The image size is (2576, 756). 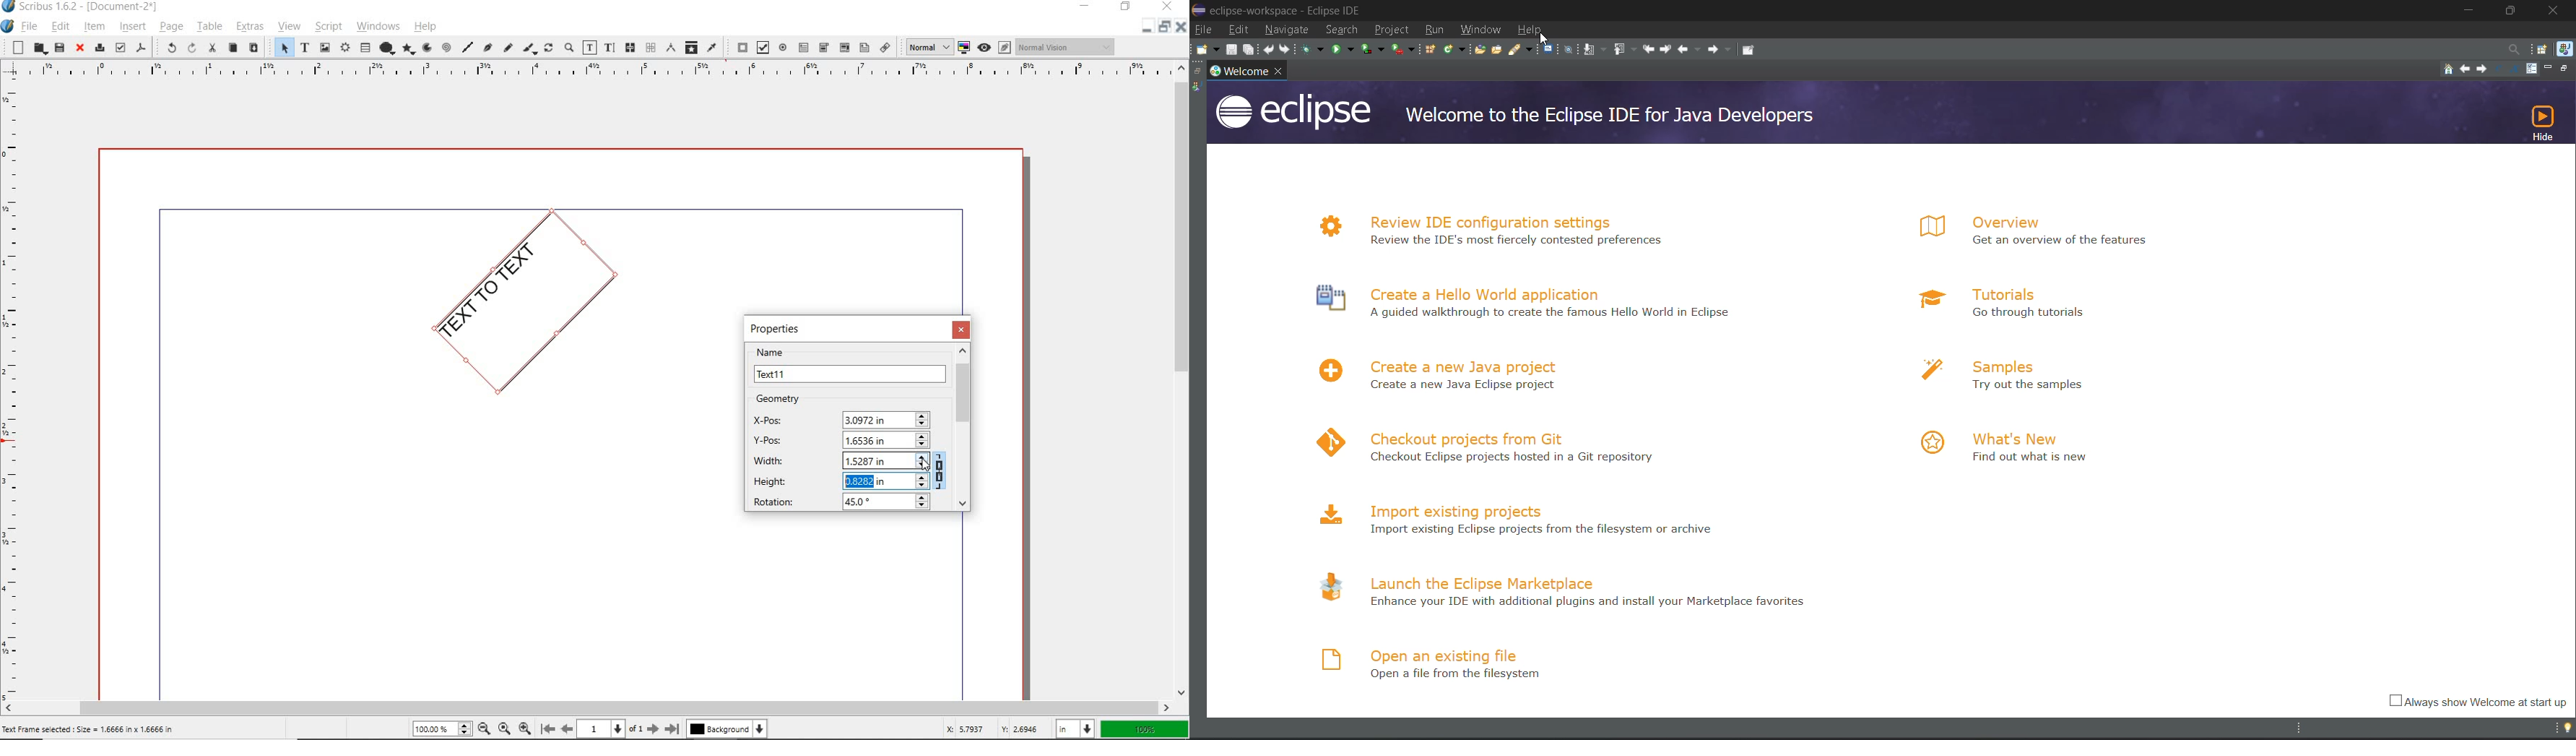 What do you see at coordinates (778, 328) in the screenshot?
I see `PROPERTIES` at bounding box center [778, 328].